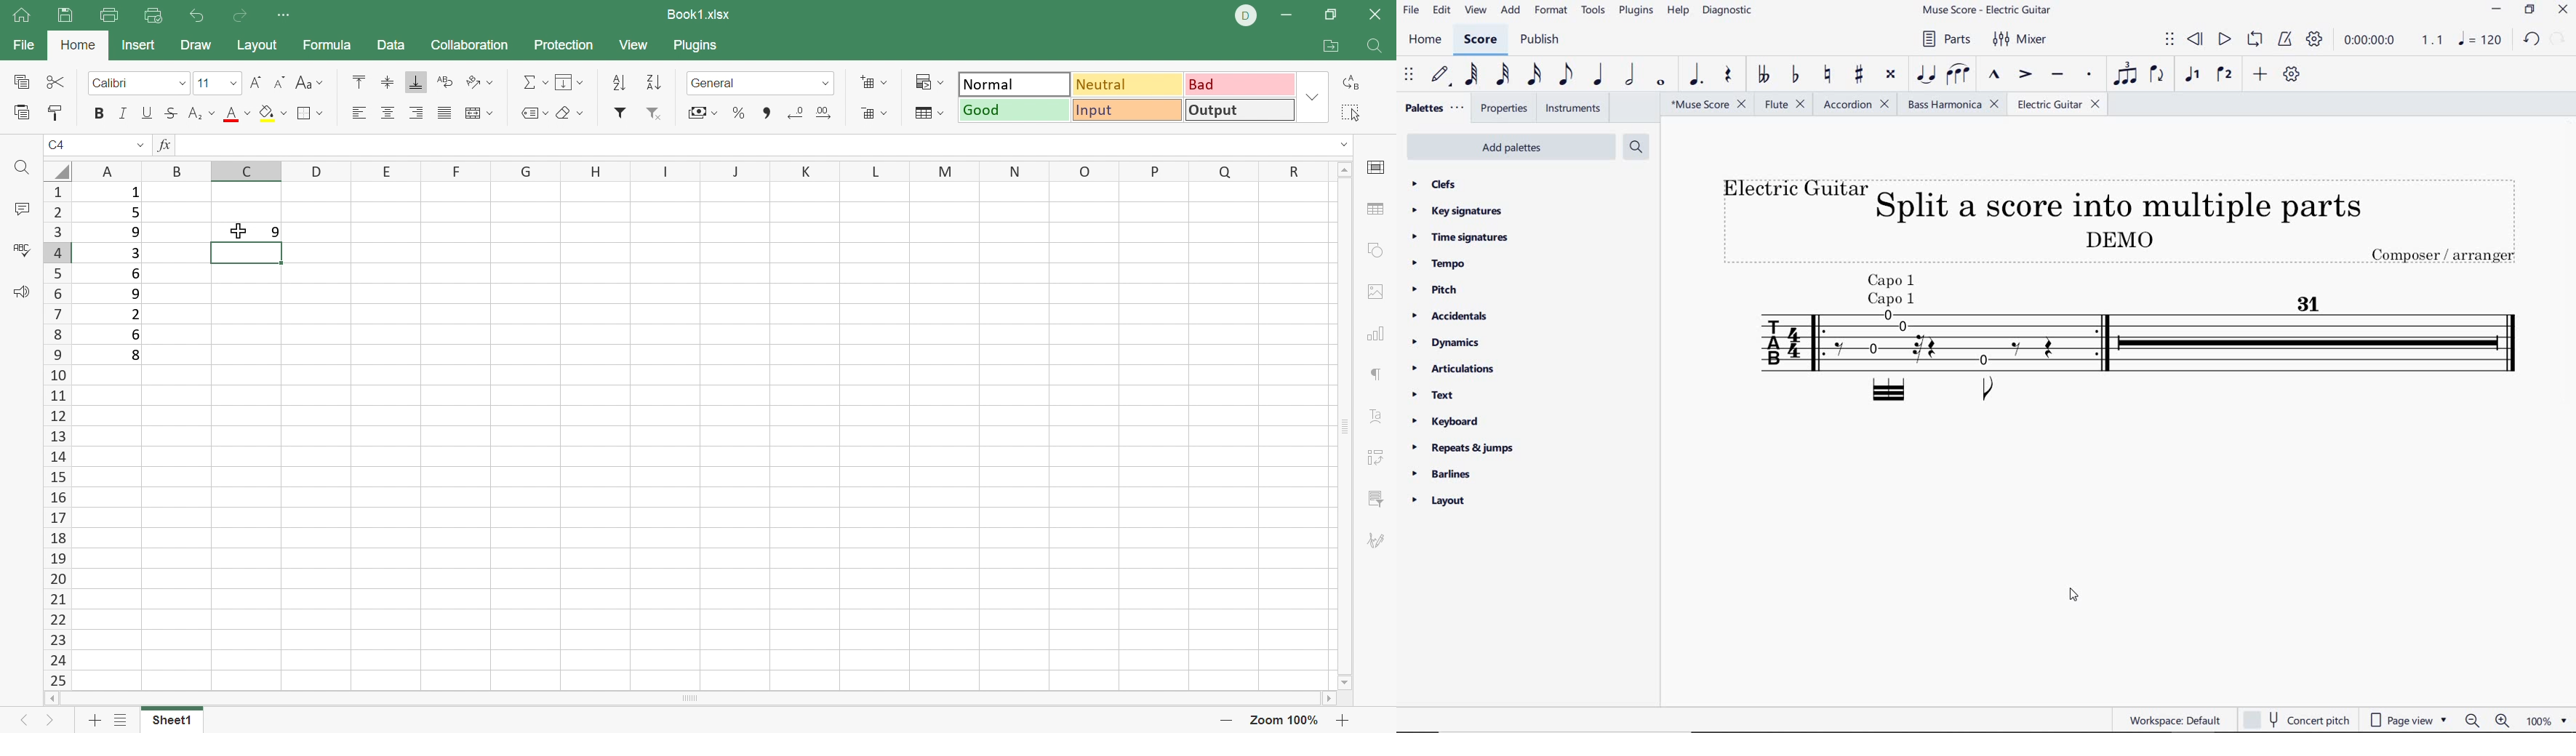 The width and height of the screenshot is (2576, 756). I want to click on view, so click(1474, 11).